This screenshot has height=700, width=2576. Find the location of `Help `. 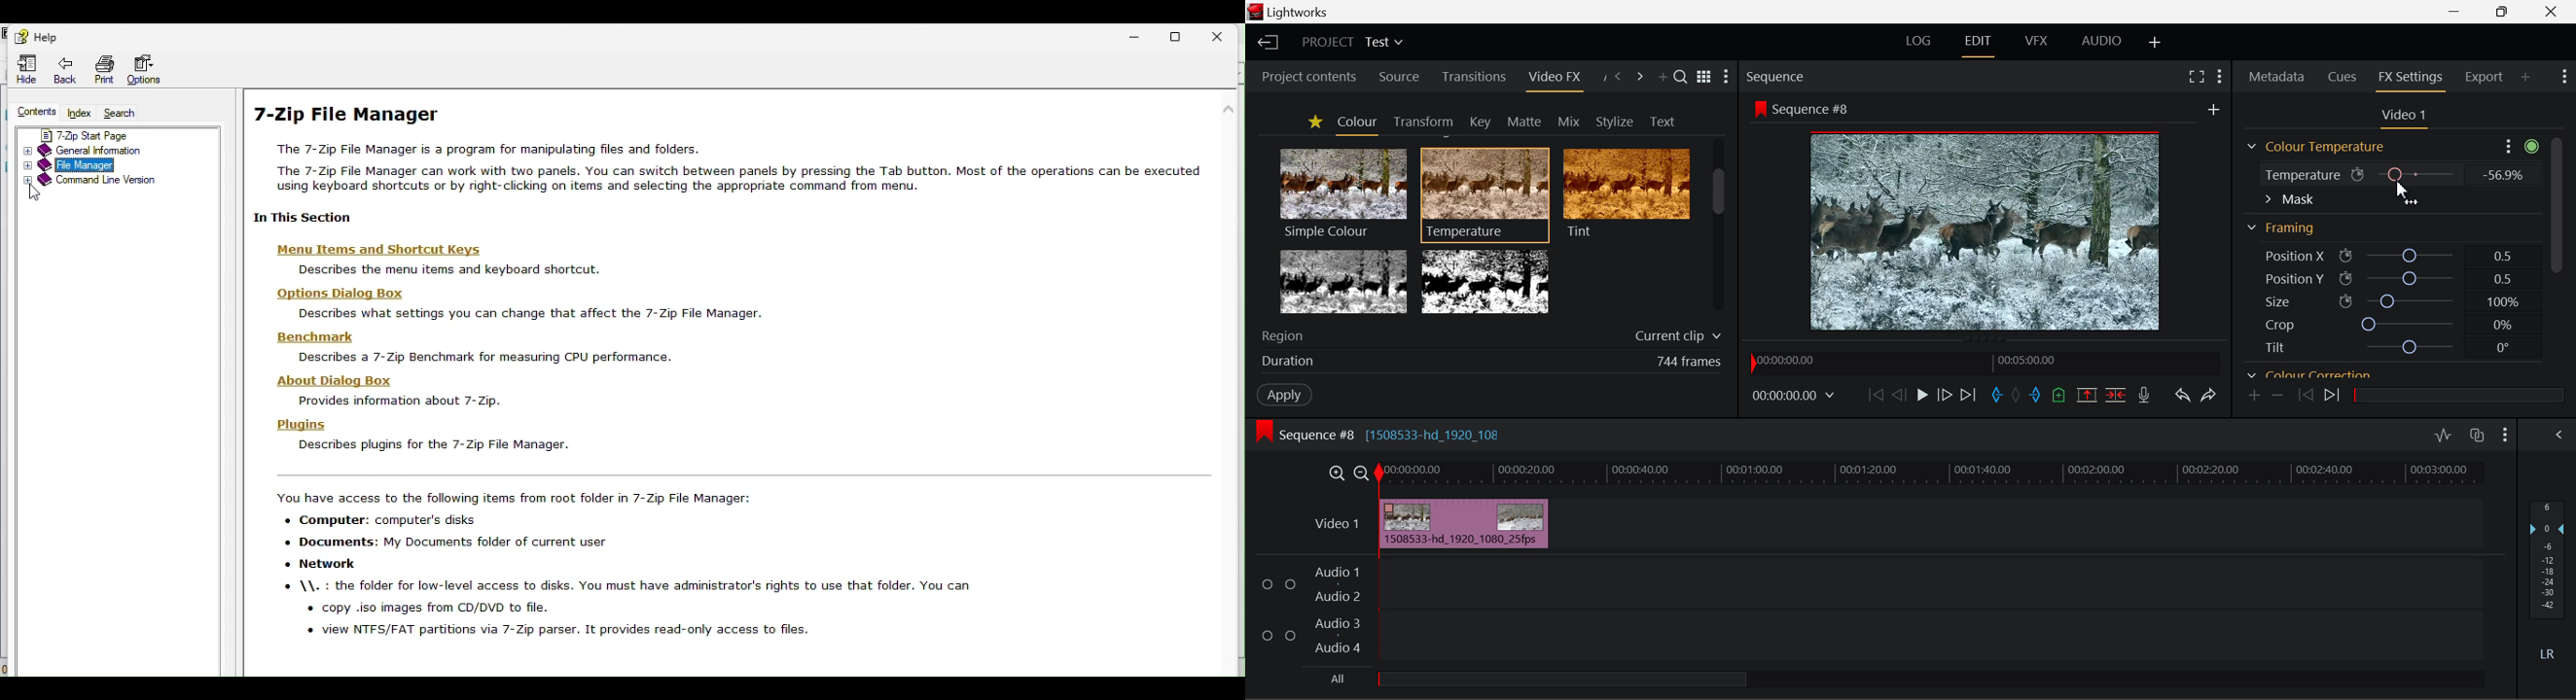

Help  is located at coordinates (33, 36).